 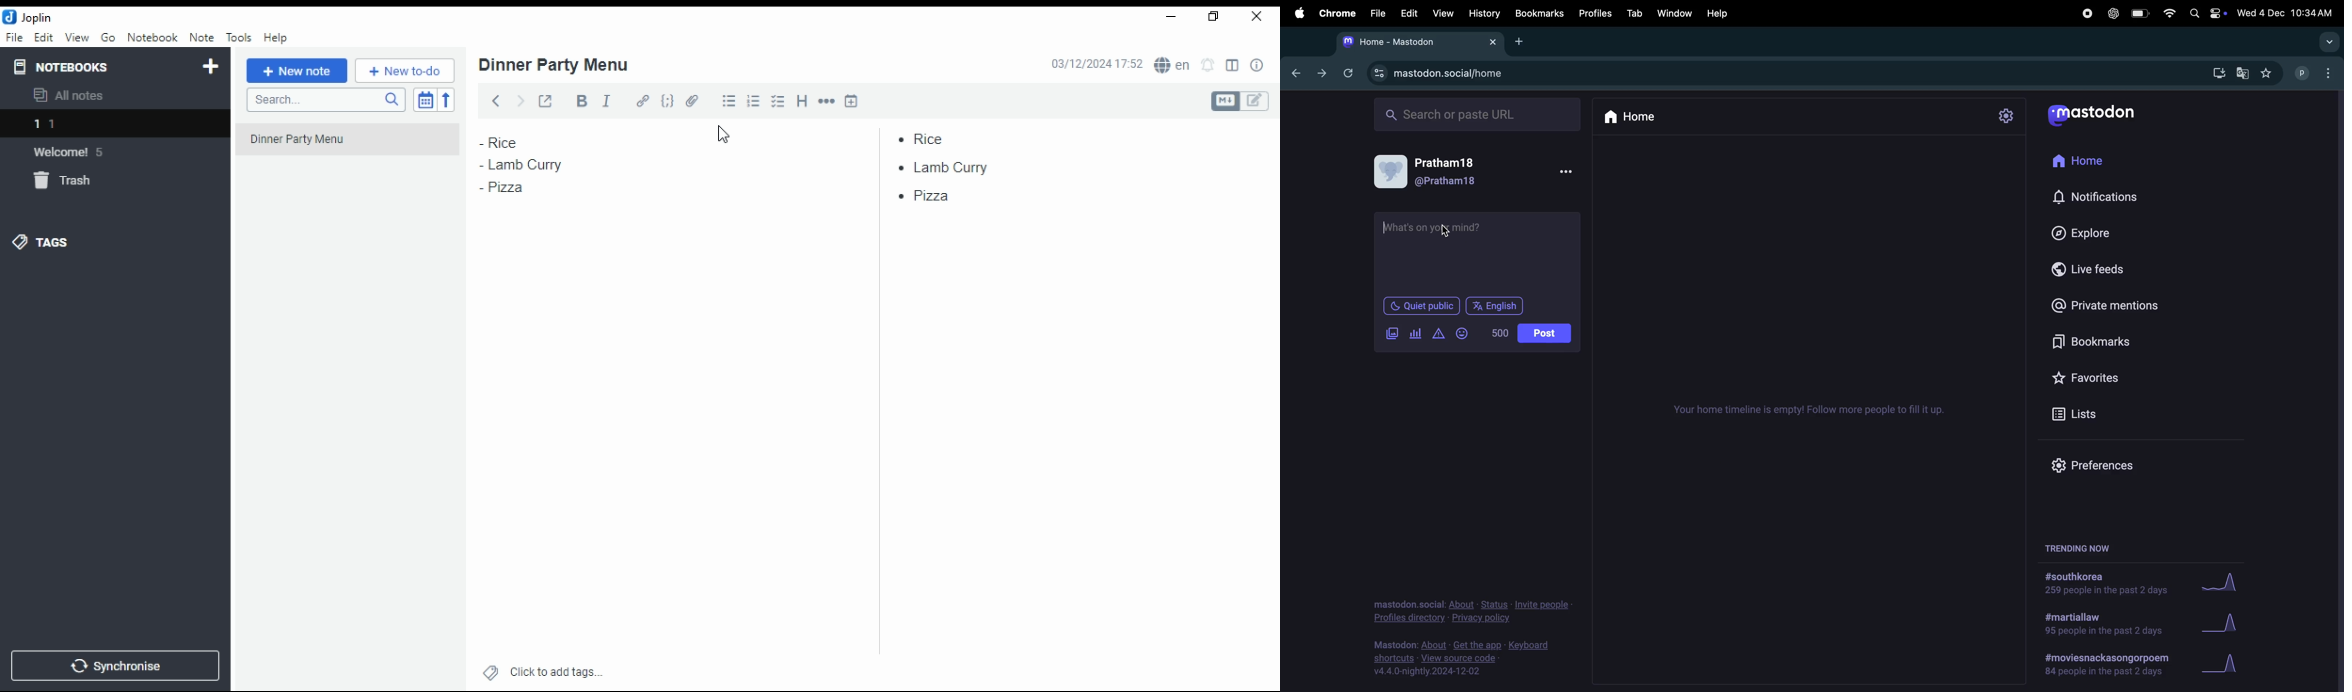 I want to click on favourites, so click(x=2268, y=73).